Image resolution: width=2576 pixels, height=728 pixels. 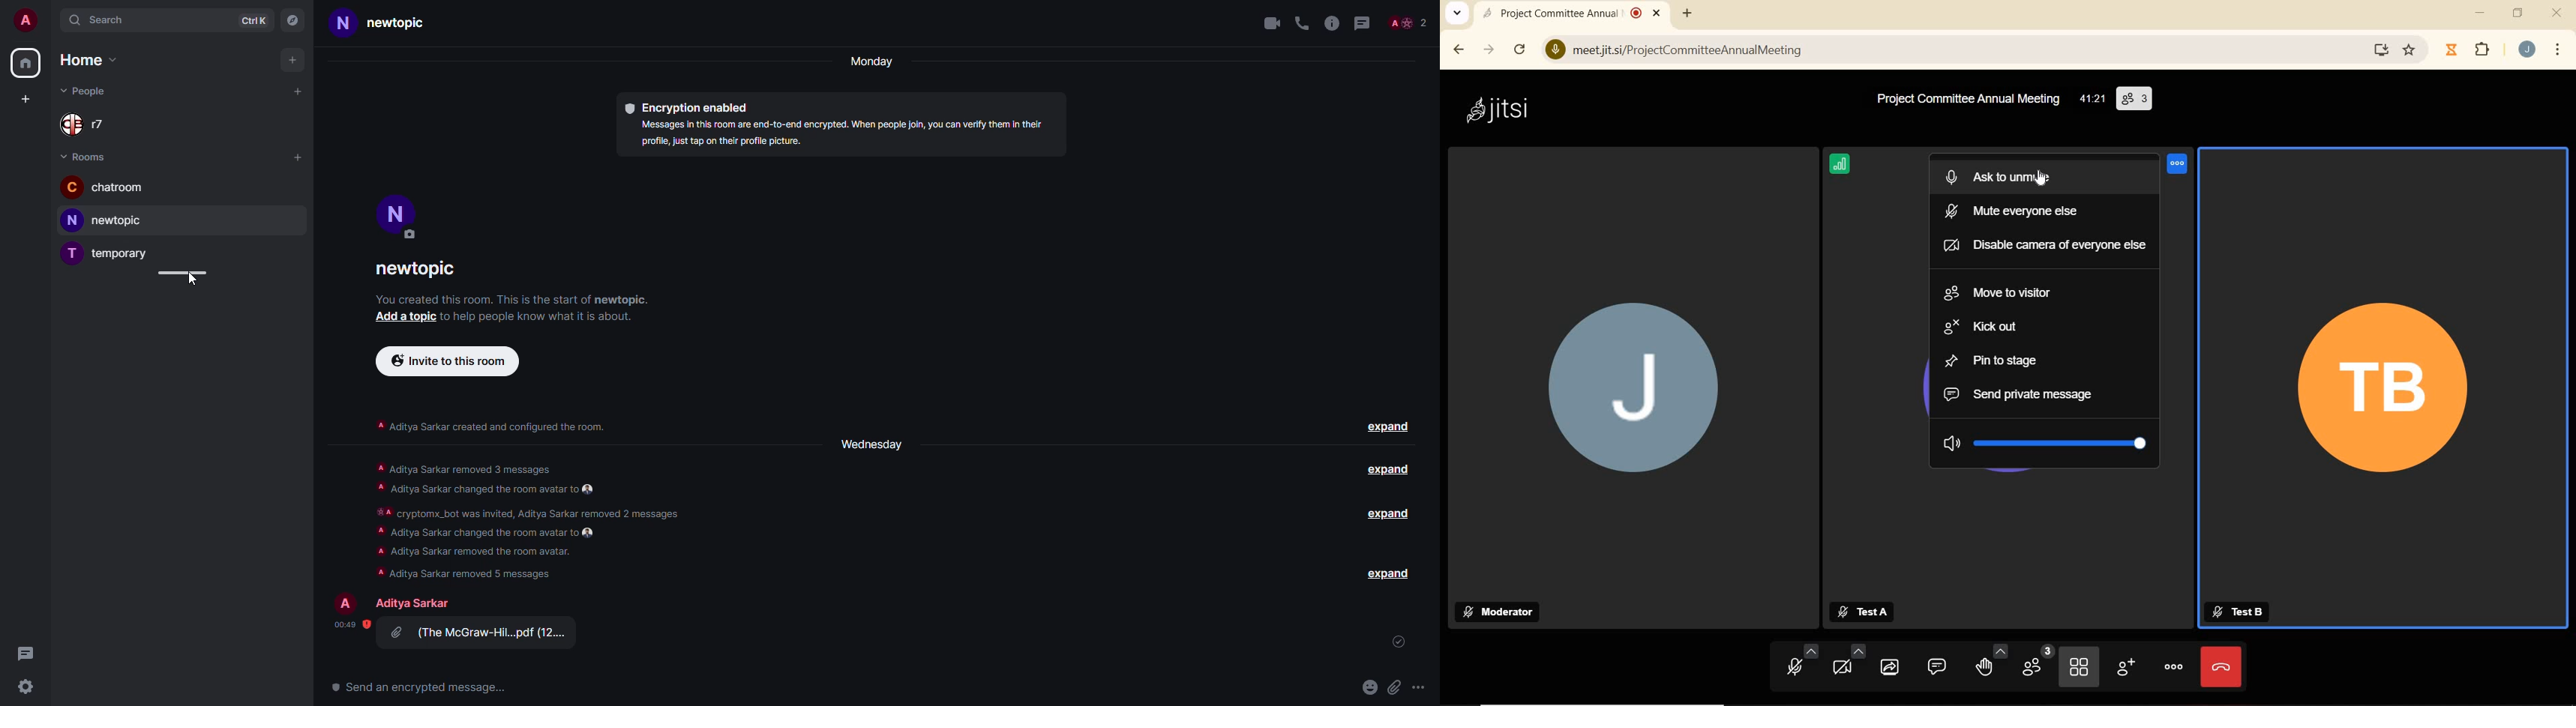 I want to click on MICROPHONE, so click(x=1803, y=663).